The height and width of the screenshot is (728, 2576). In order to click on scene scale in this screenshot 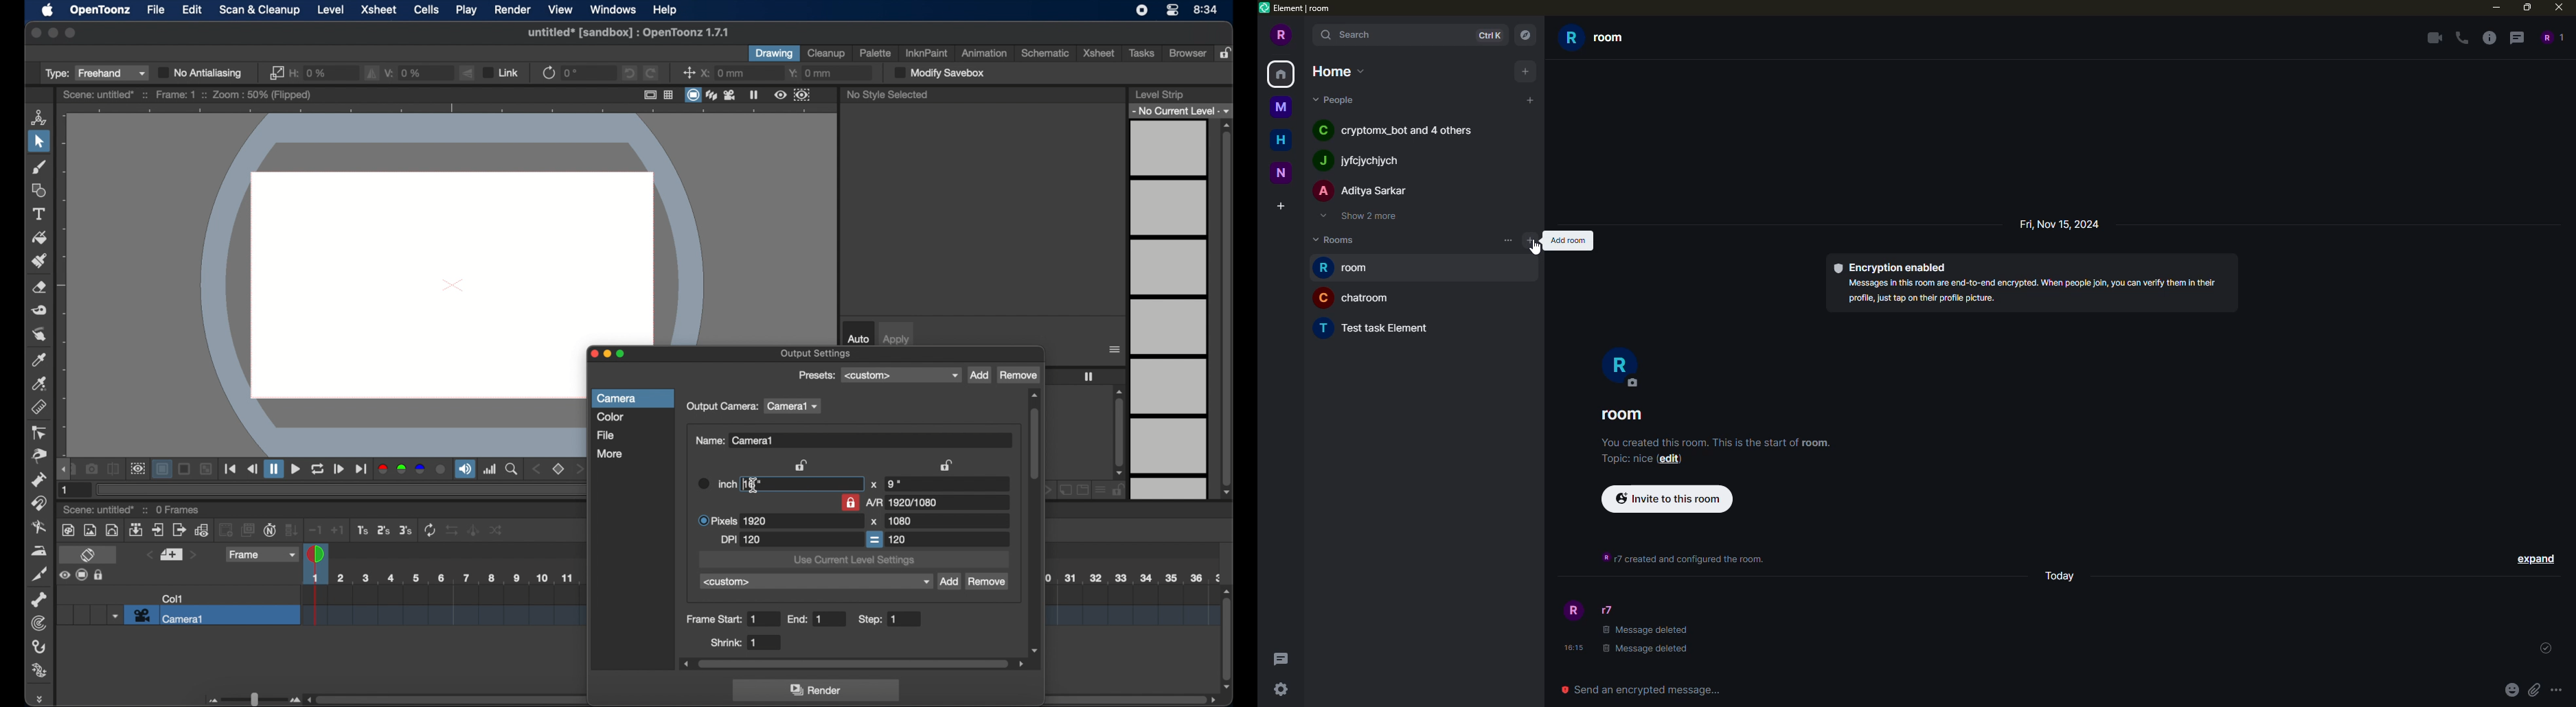, I will do `click(1132, 604)`.